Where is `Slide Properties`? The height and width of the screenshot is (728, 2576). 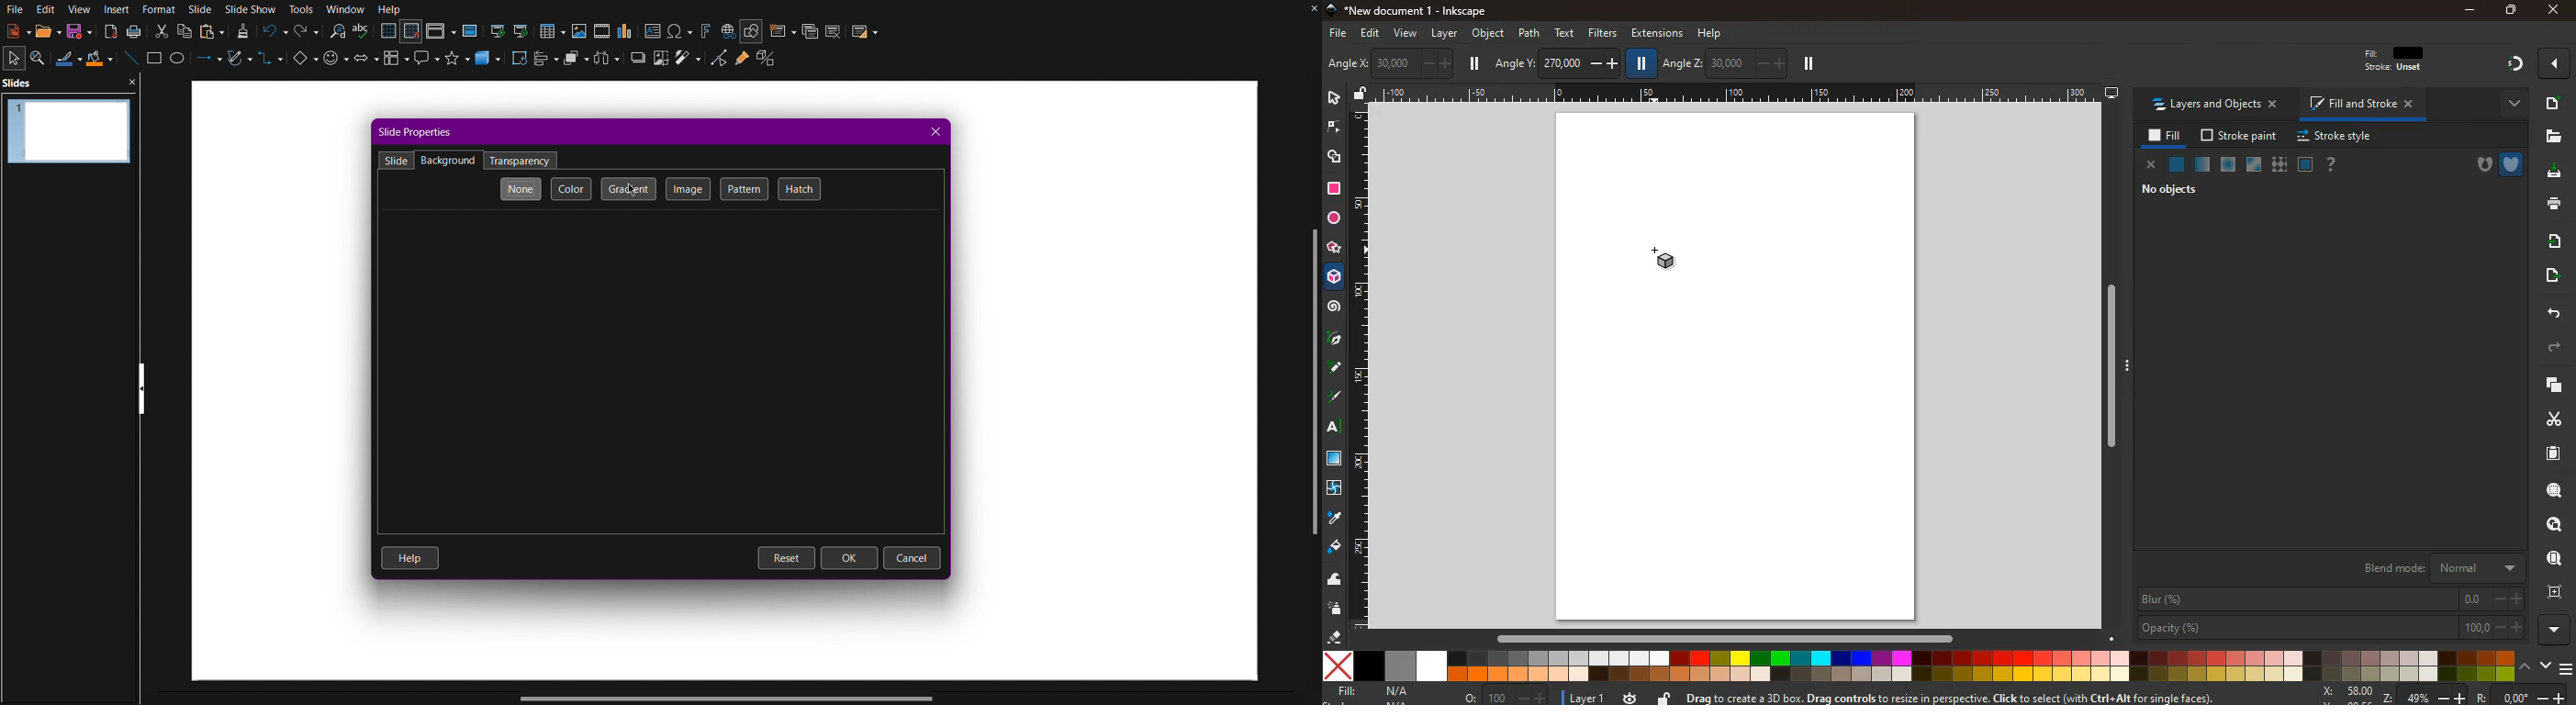
Slide Properties is located at coordinates (415, 131).